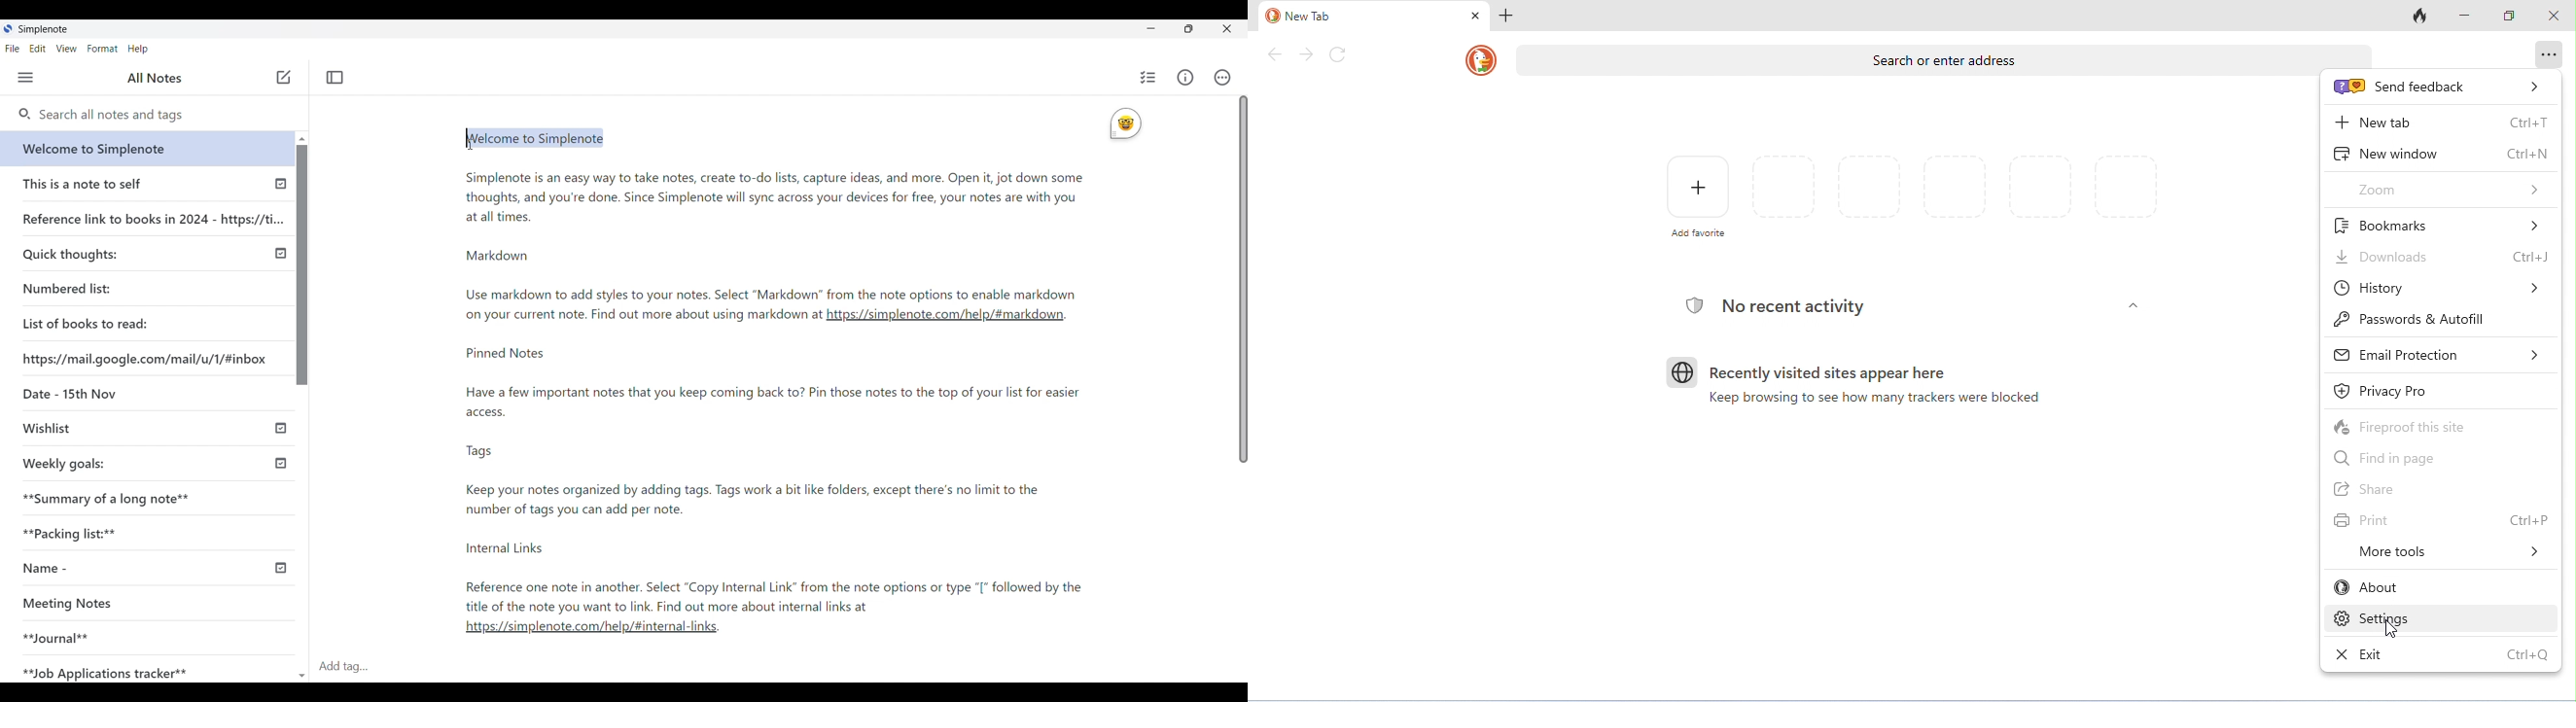 The image size is (2576, 728). What do you see at coordinates (142, 148) in the screenshot?
I see `Current note highlighted` at bounding box center [142, 148].